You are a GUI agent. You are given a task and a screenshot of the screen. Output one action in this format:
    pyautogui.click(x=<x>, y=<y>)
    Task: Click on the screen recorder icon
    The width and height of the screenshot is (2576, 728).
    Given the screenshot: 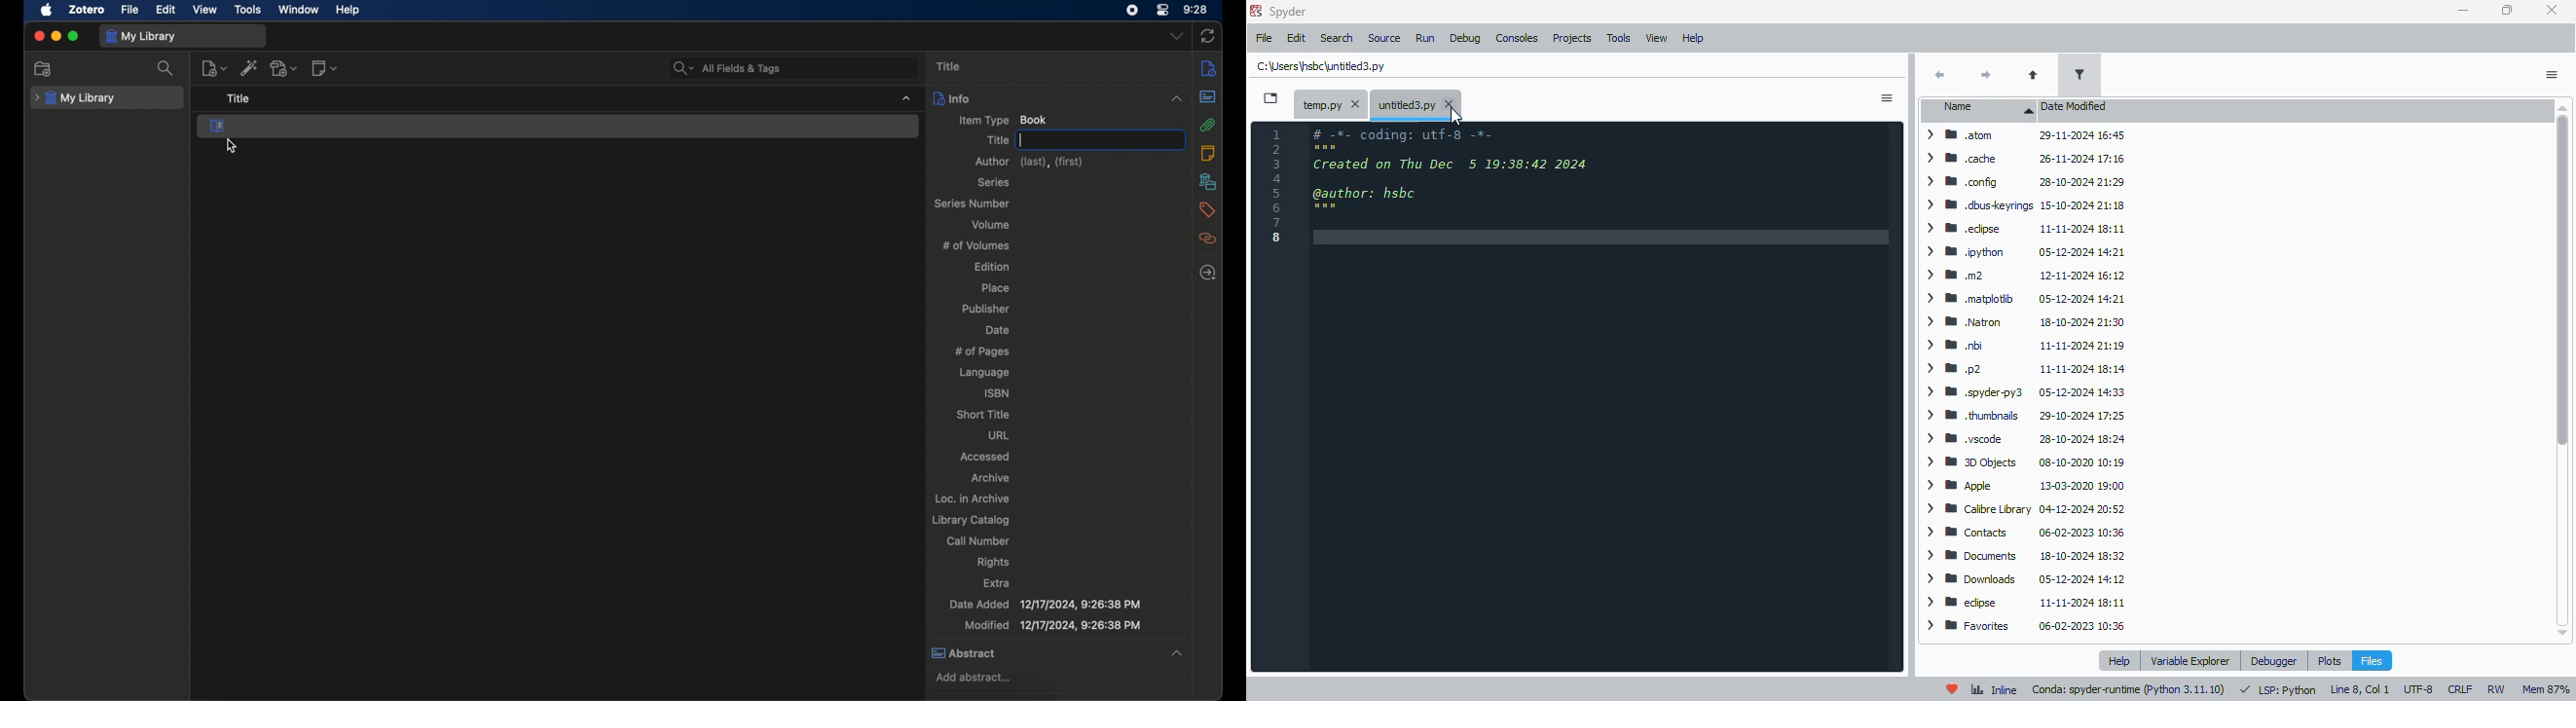 What is the action you would take?
    pyautogui.click(x=1132, y=10)
    